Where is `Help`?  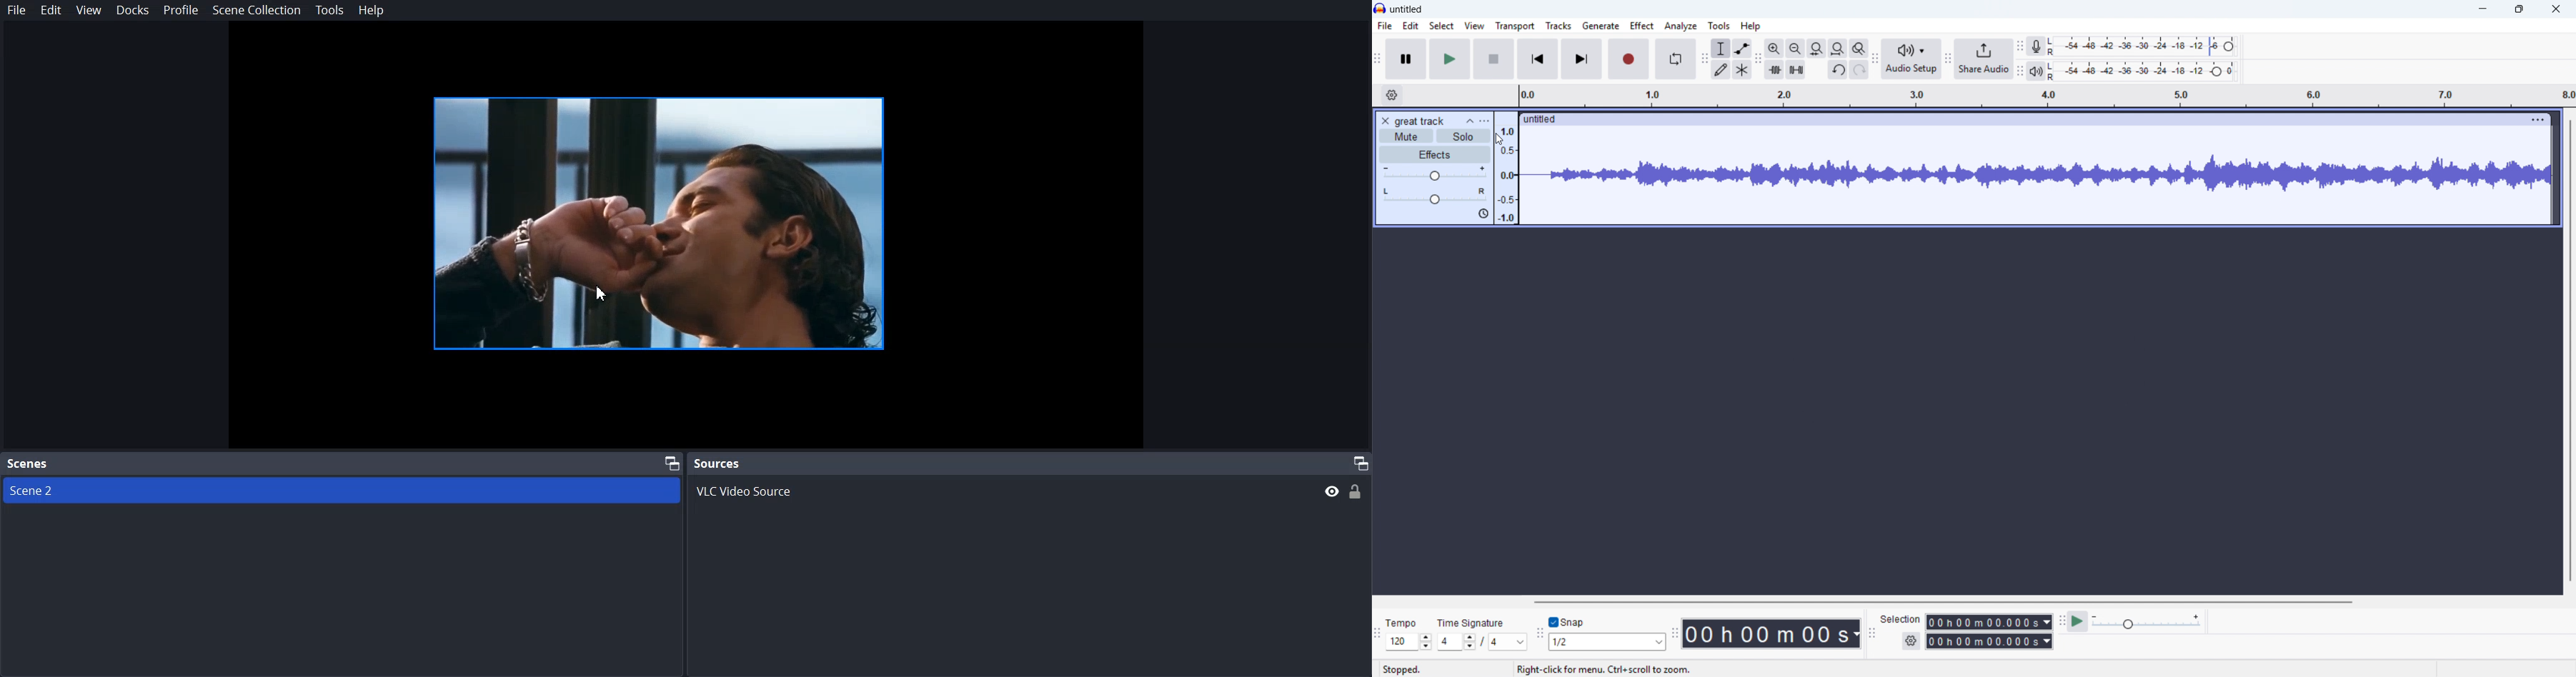
Help is located at coordinates (371, 11).